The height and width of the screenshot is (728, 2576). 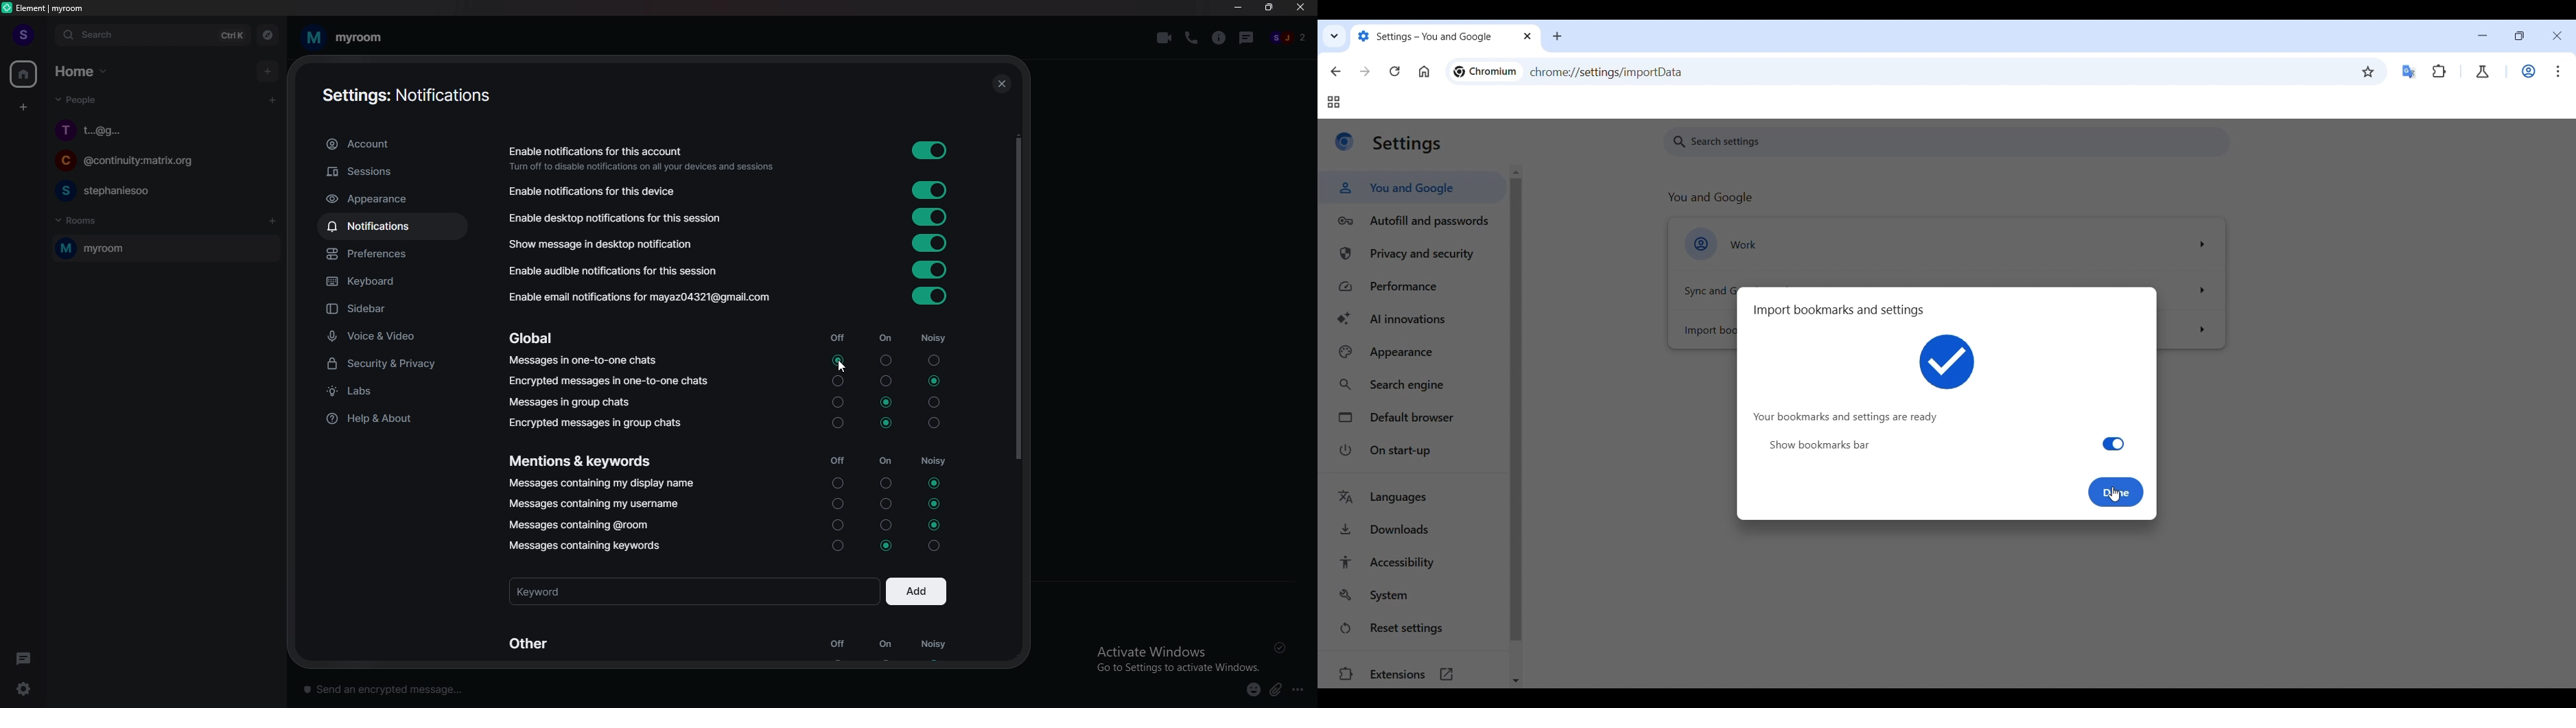 I want to click on account, so click(x=396, y=143).